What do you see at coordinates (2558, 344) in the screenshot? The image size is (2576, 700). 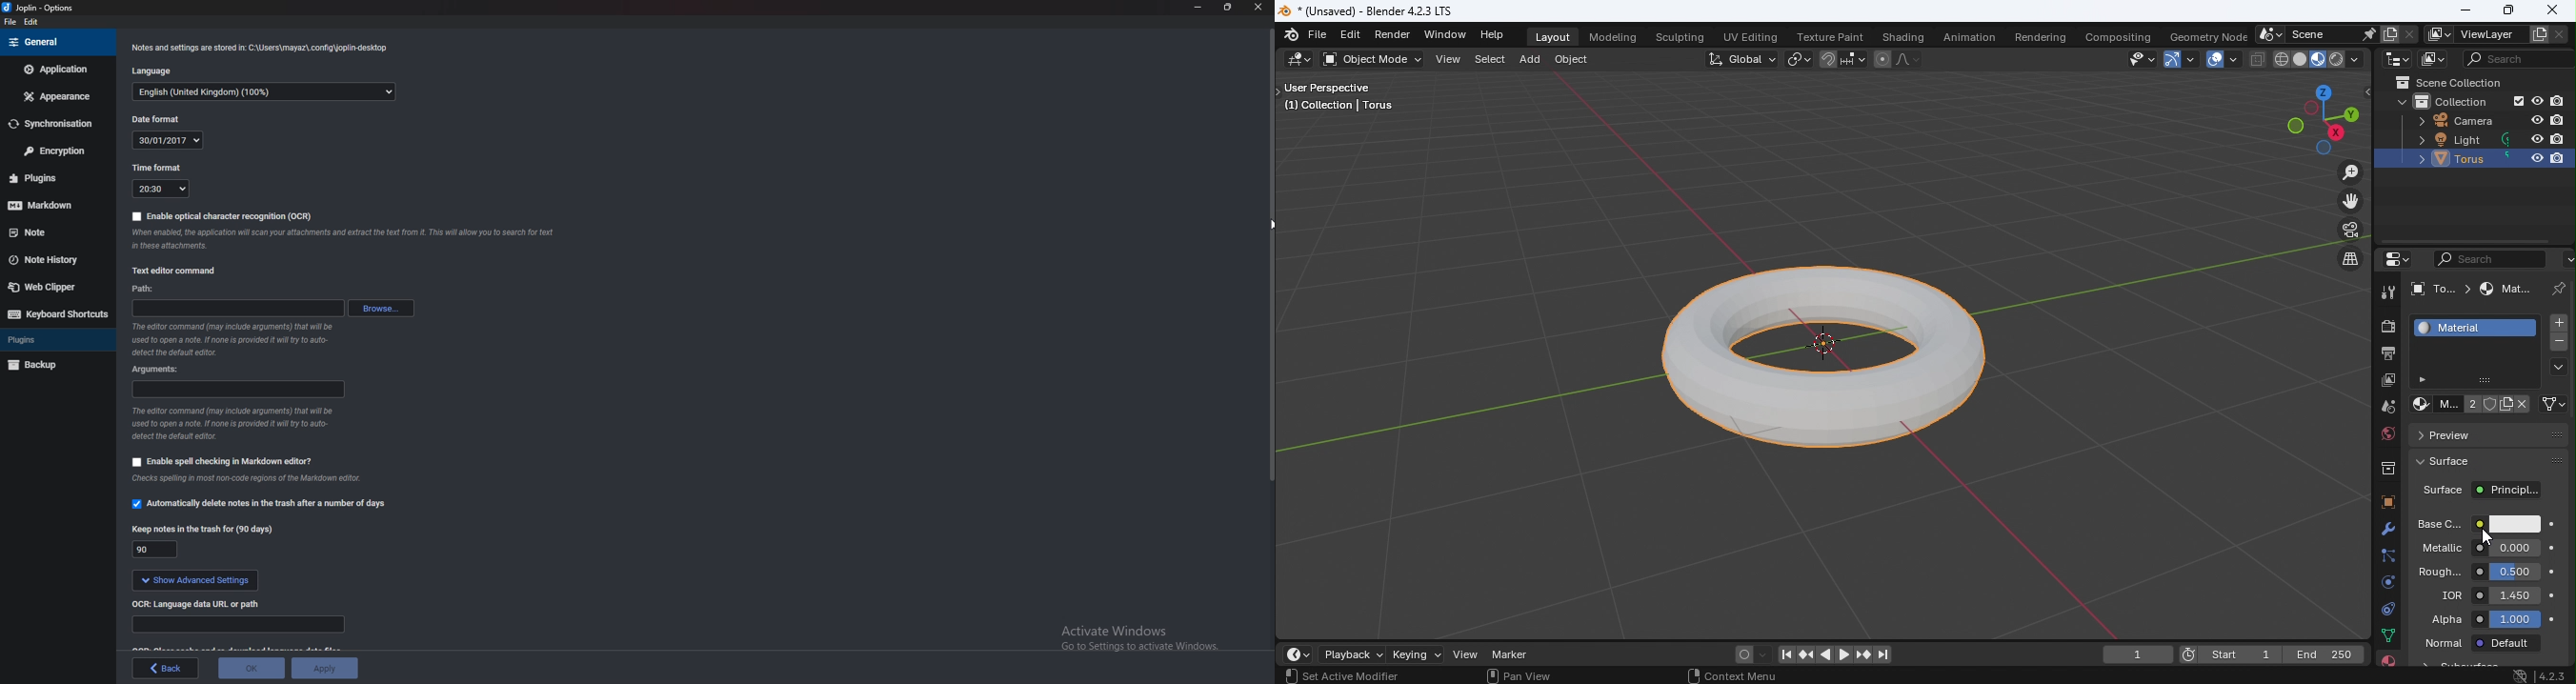 I see `Remove material slot` at bounding box center [2558, 344].